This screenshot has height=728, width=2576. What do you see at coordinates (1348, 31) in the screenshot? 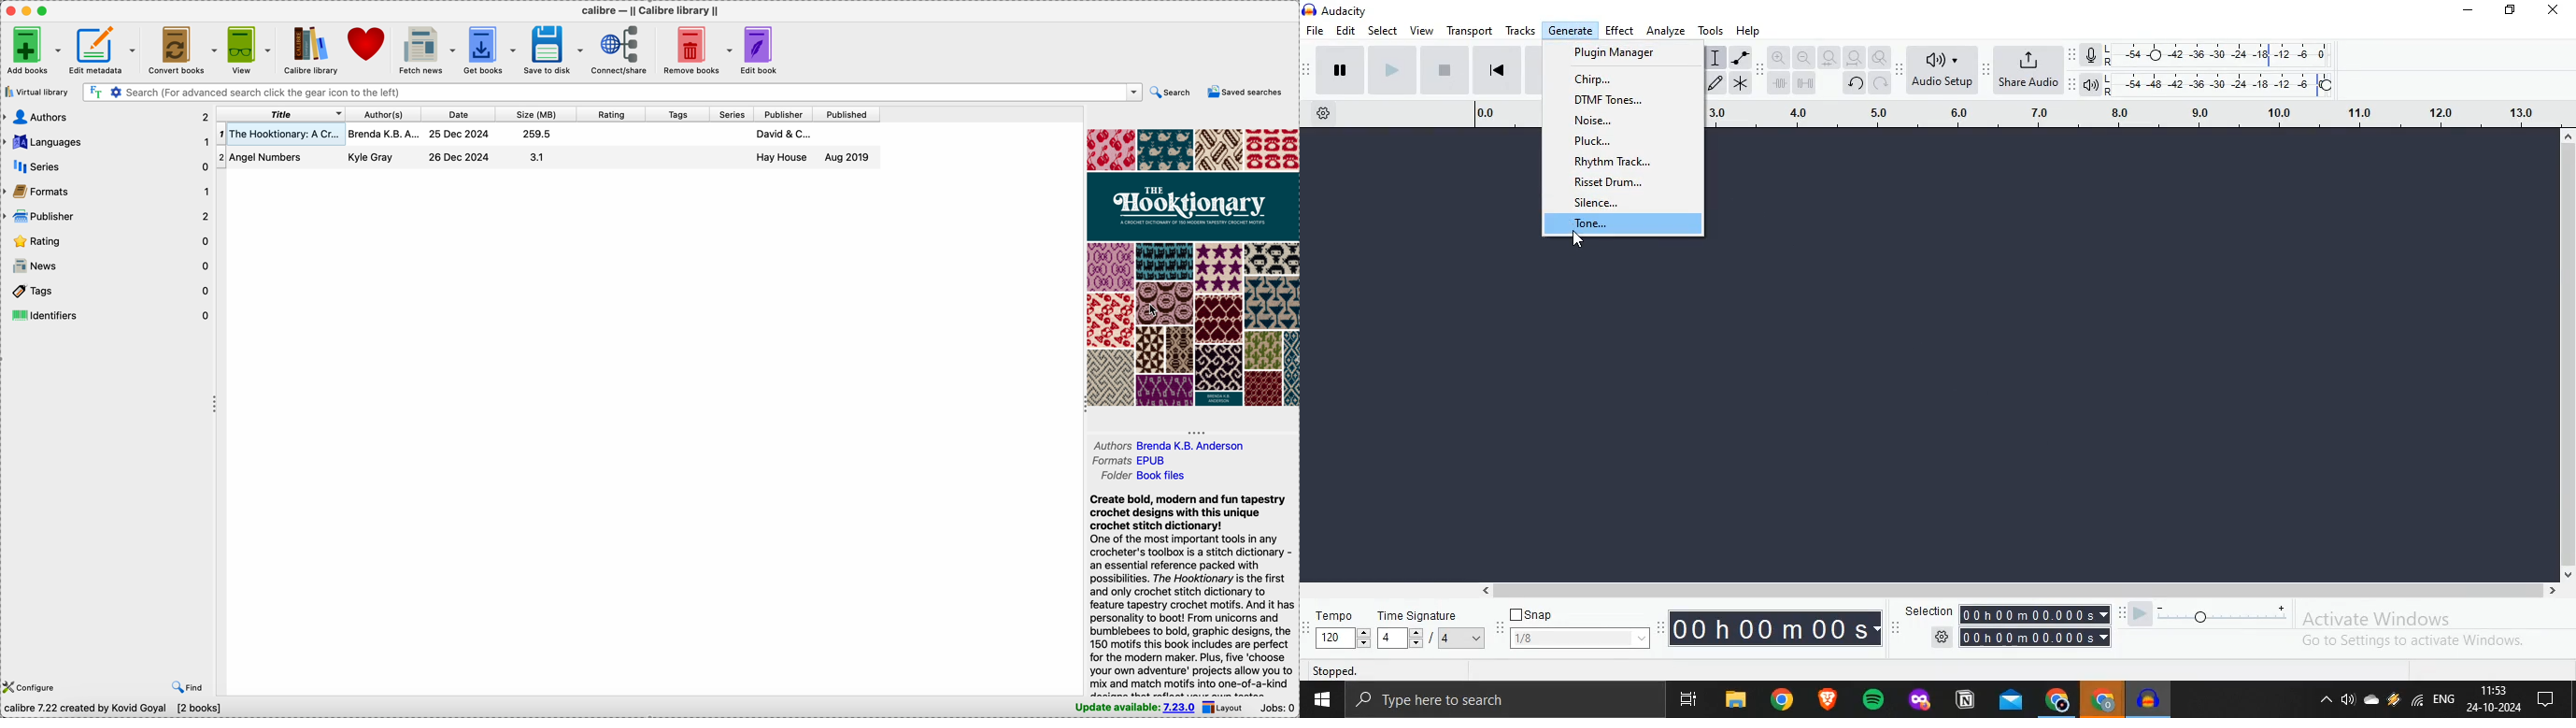
I see `Edit` at bounding box center [1348, 31].